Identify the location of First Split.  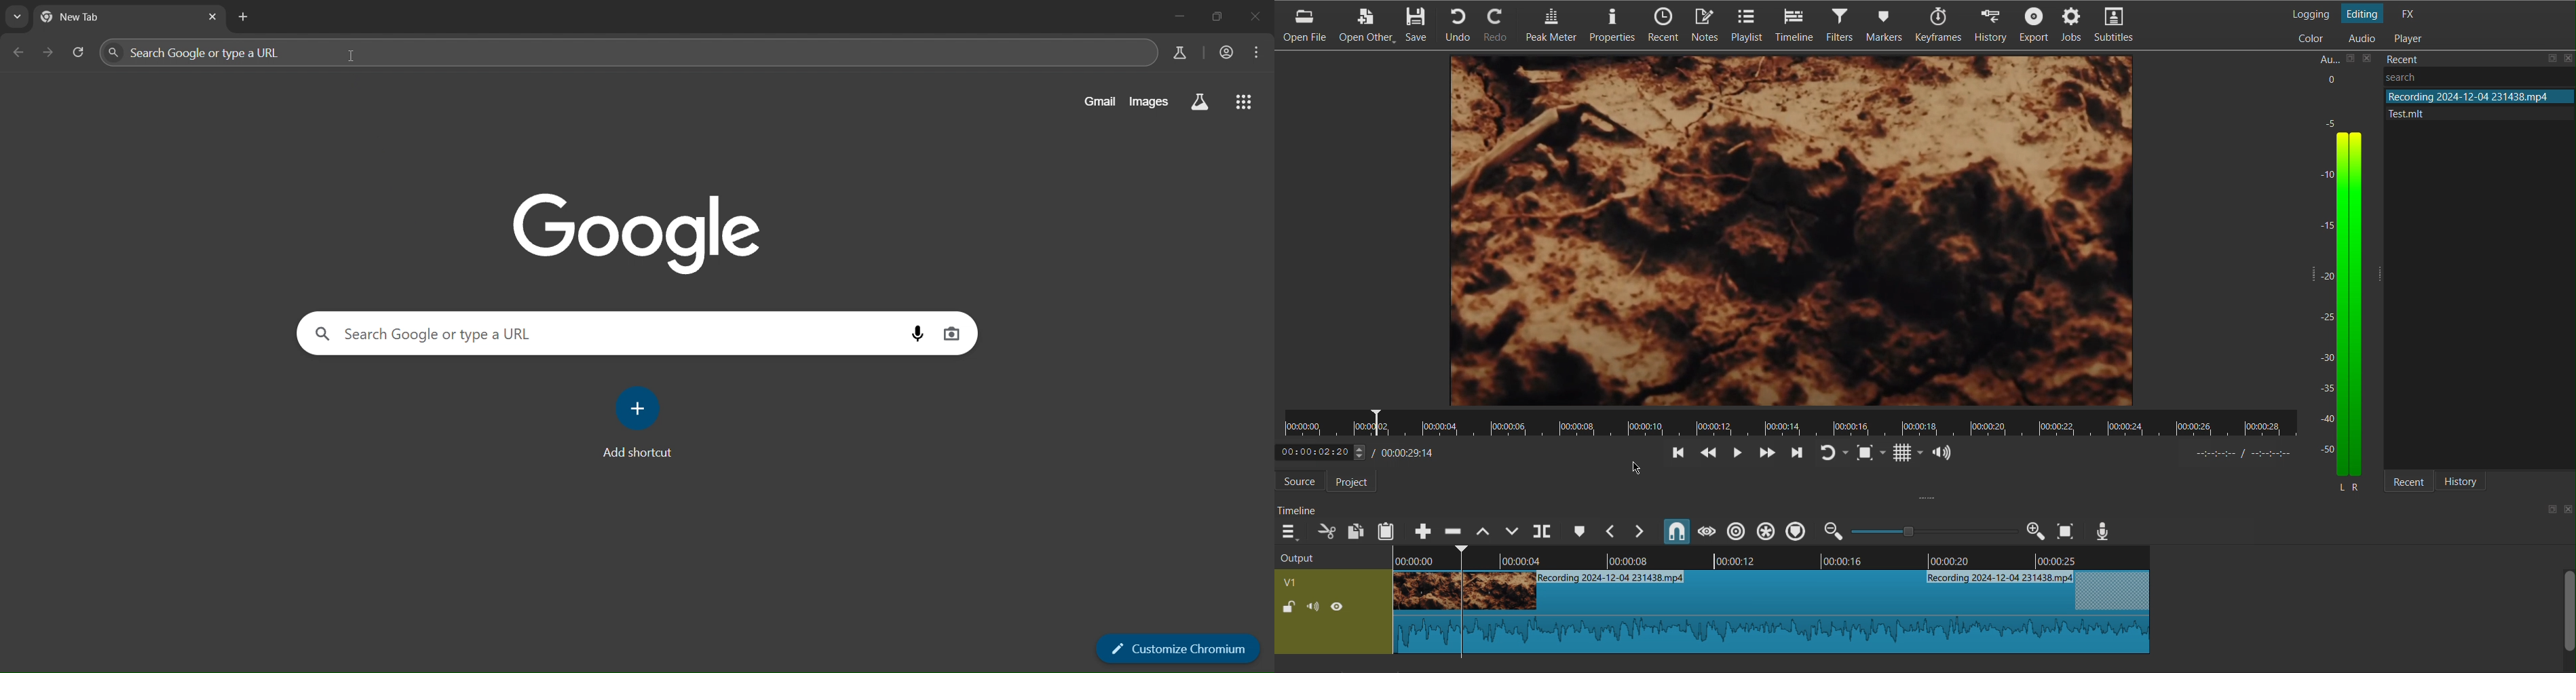
(1419, 600).